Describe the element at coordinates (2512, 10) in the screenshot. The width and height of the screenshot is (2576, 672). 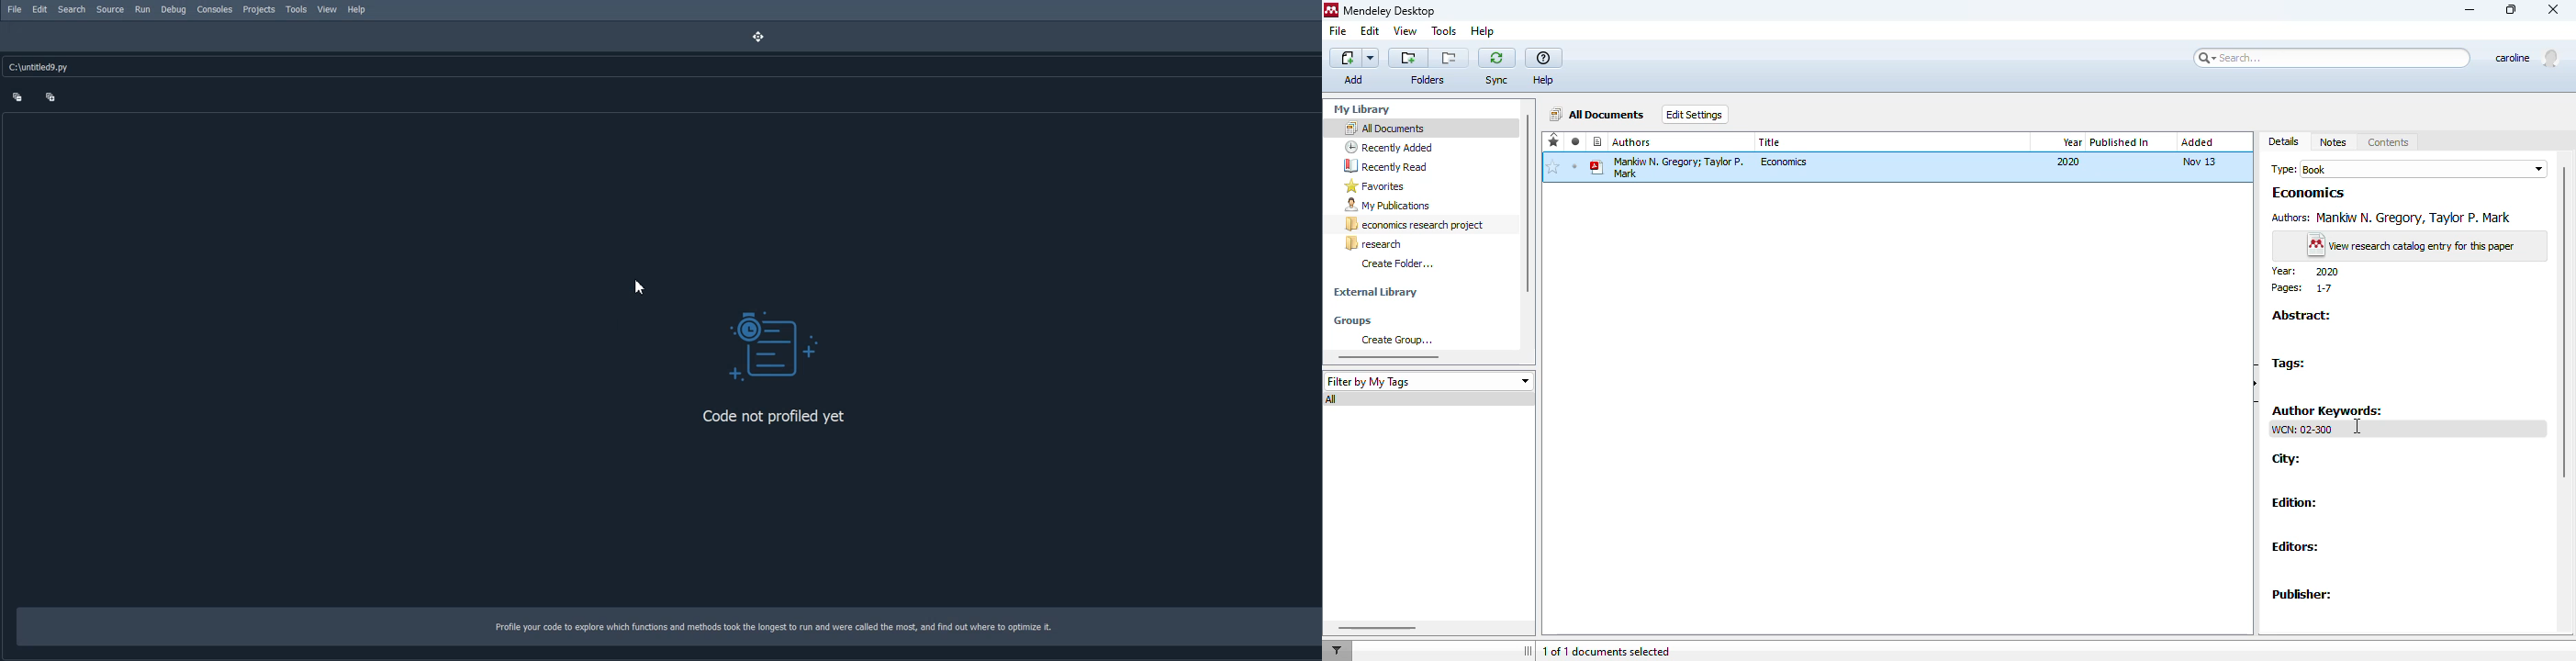
I see `maximize` at that location.